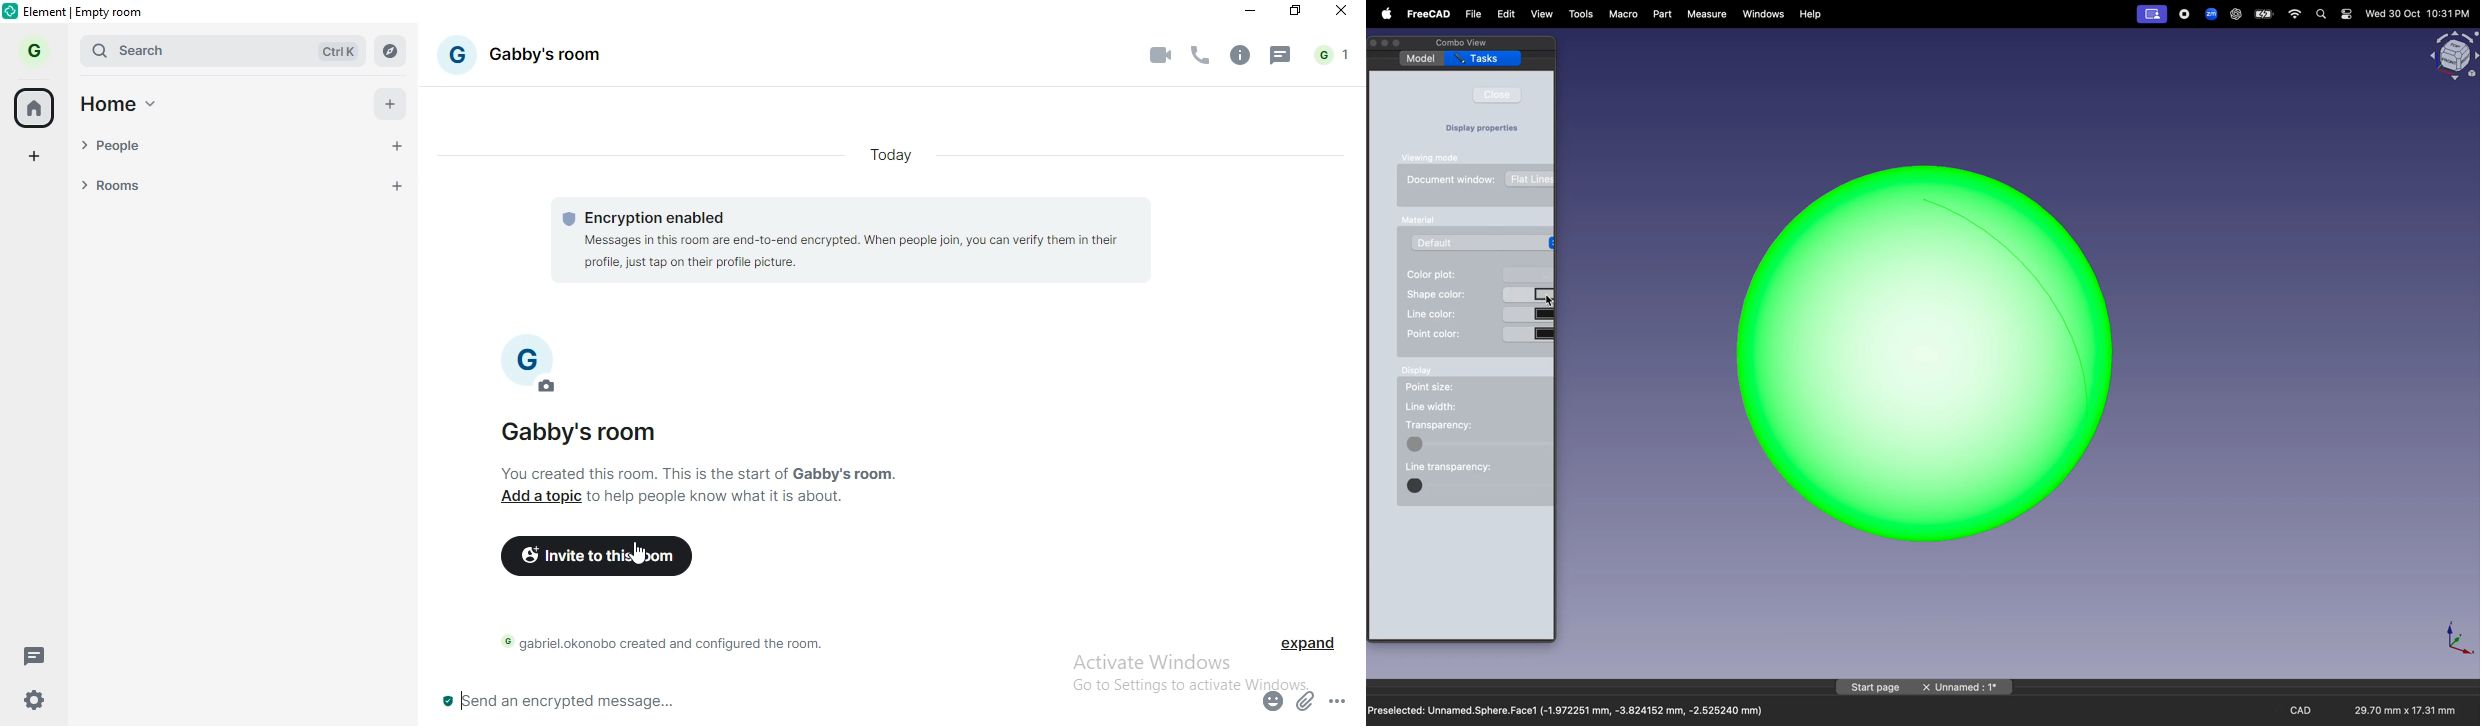 The image size is (2492, 728). Describe the element at coordinates (2235, 14) in the screenshot. I see `chatgpt` at that location.